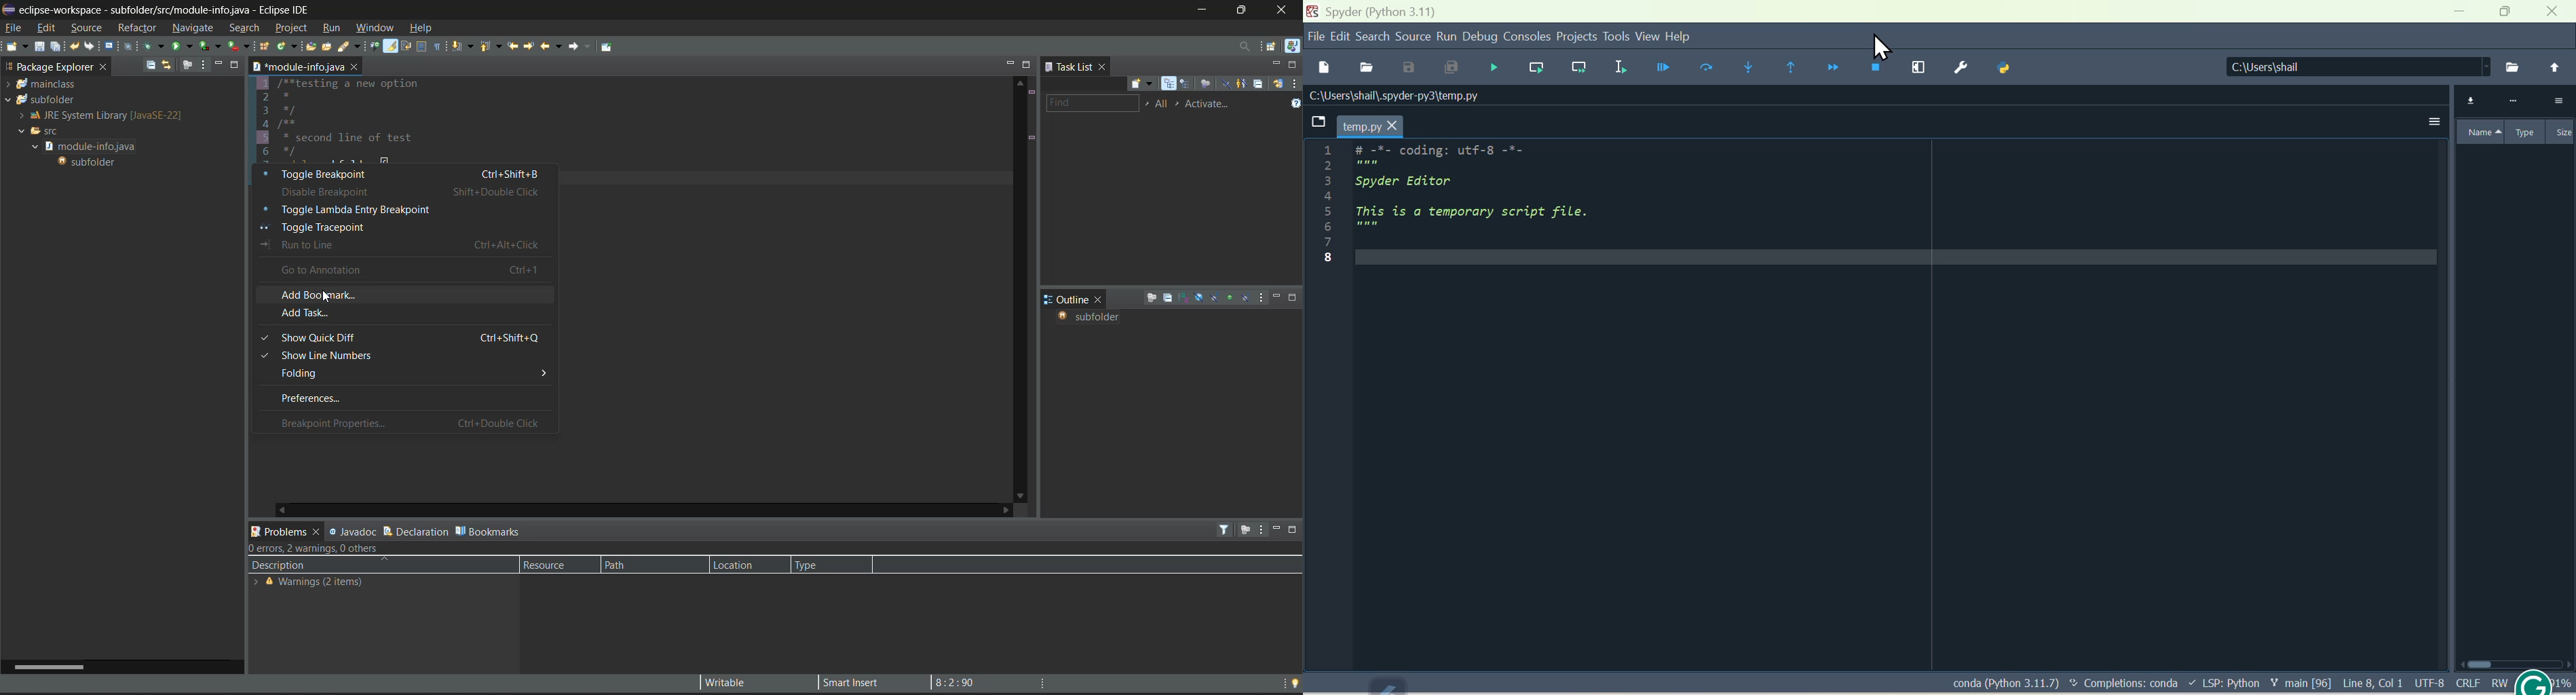 Image resolution: width=2576 pixels, height=700 pixels. I want to click on bookmarks, so click(489, 530).